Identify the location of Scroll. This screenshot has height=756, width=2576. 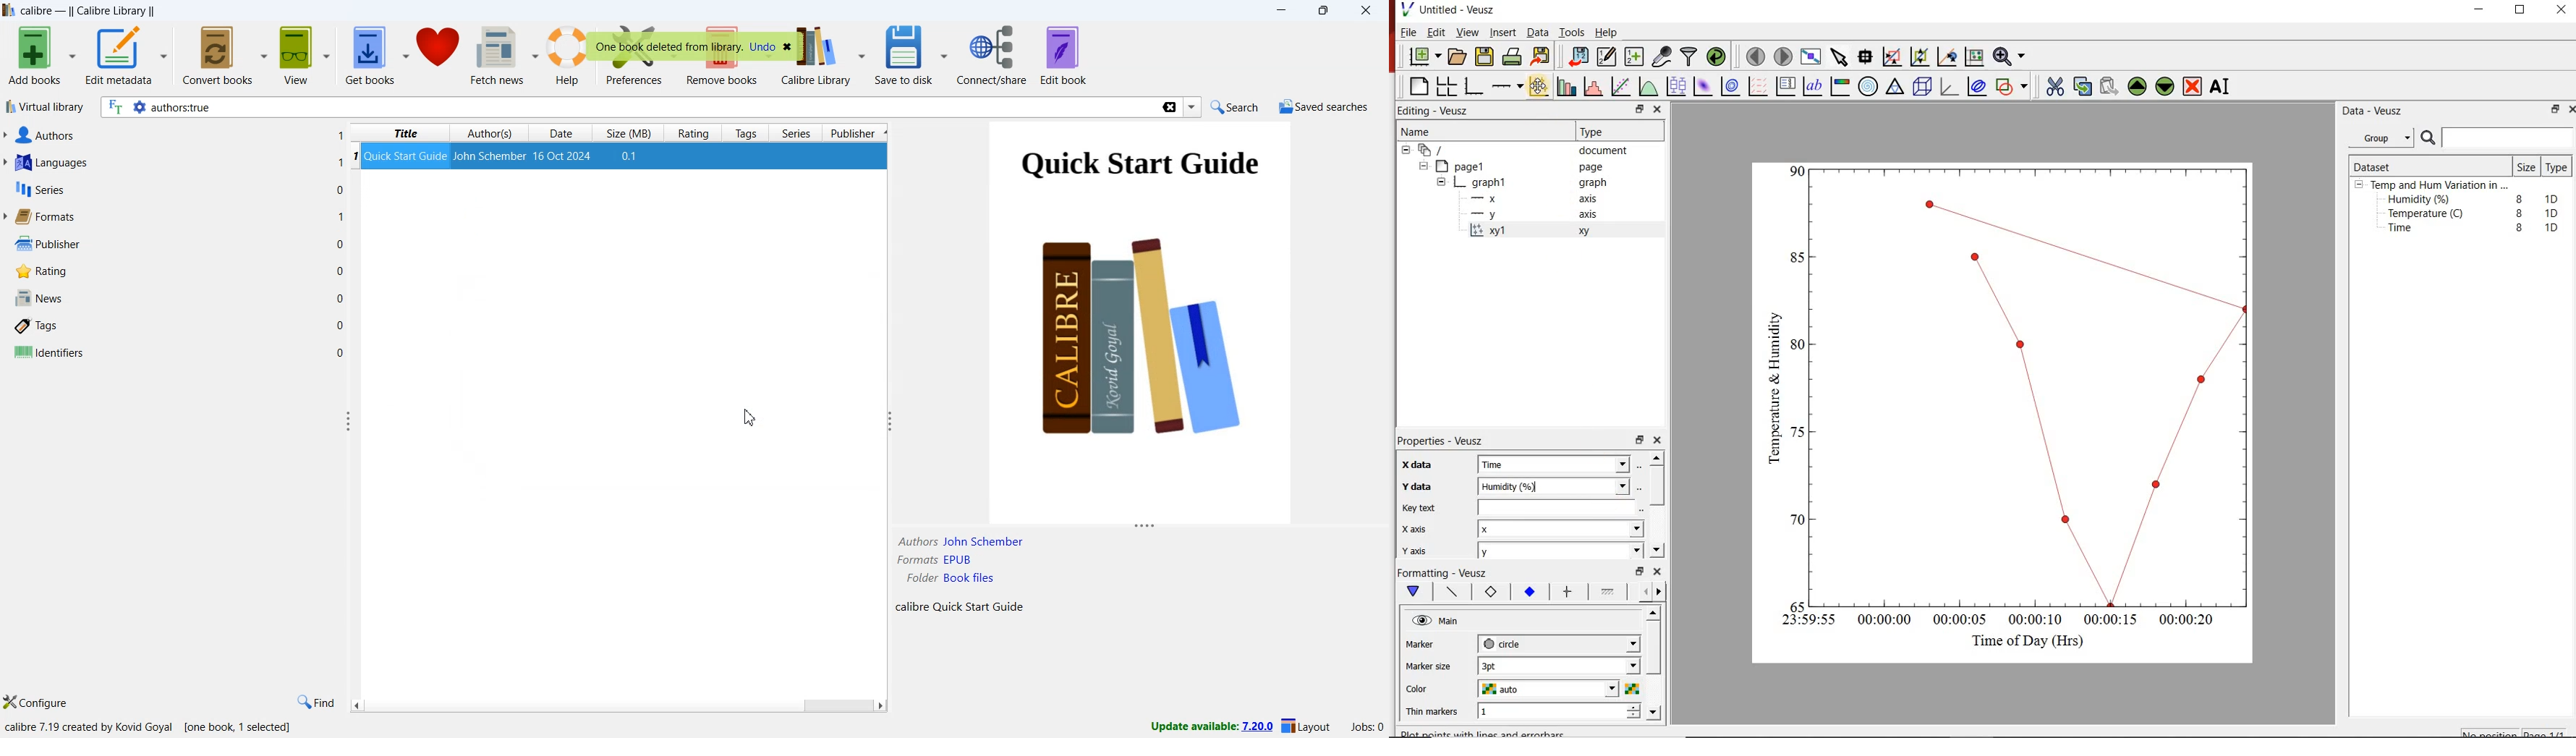
(617, 705).